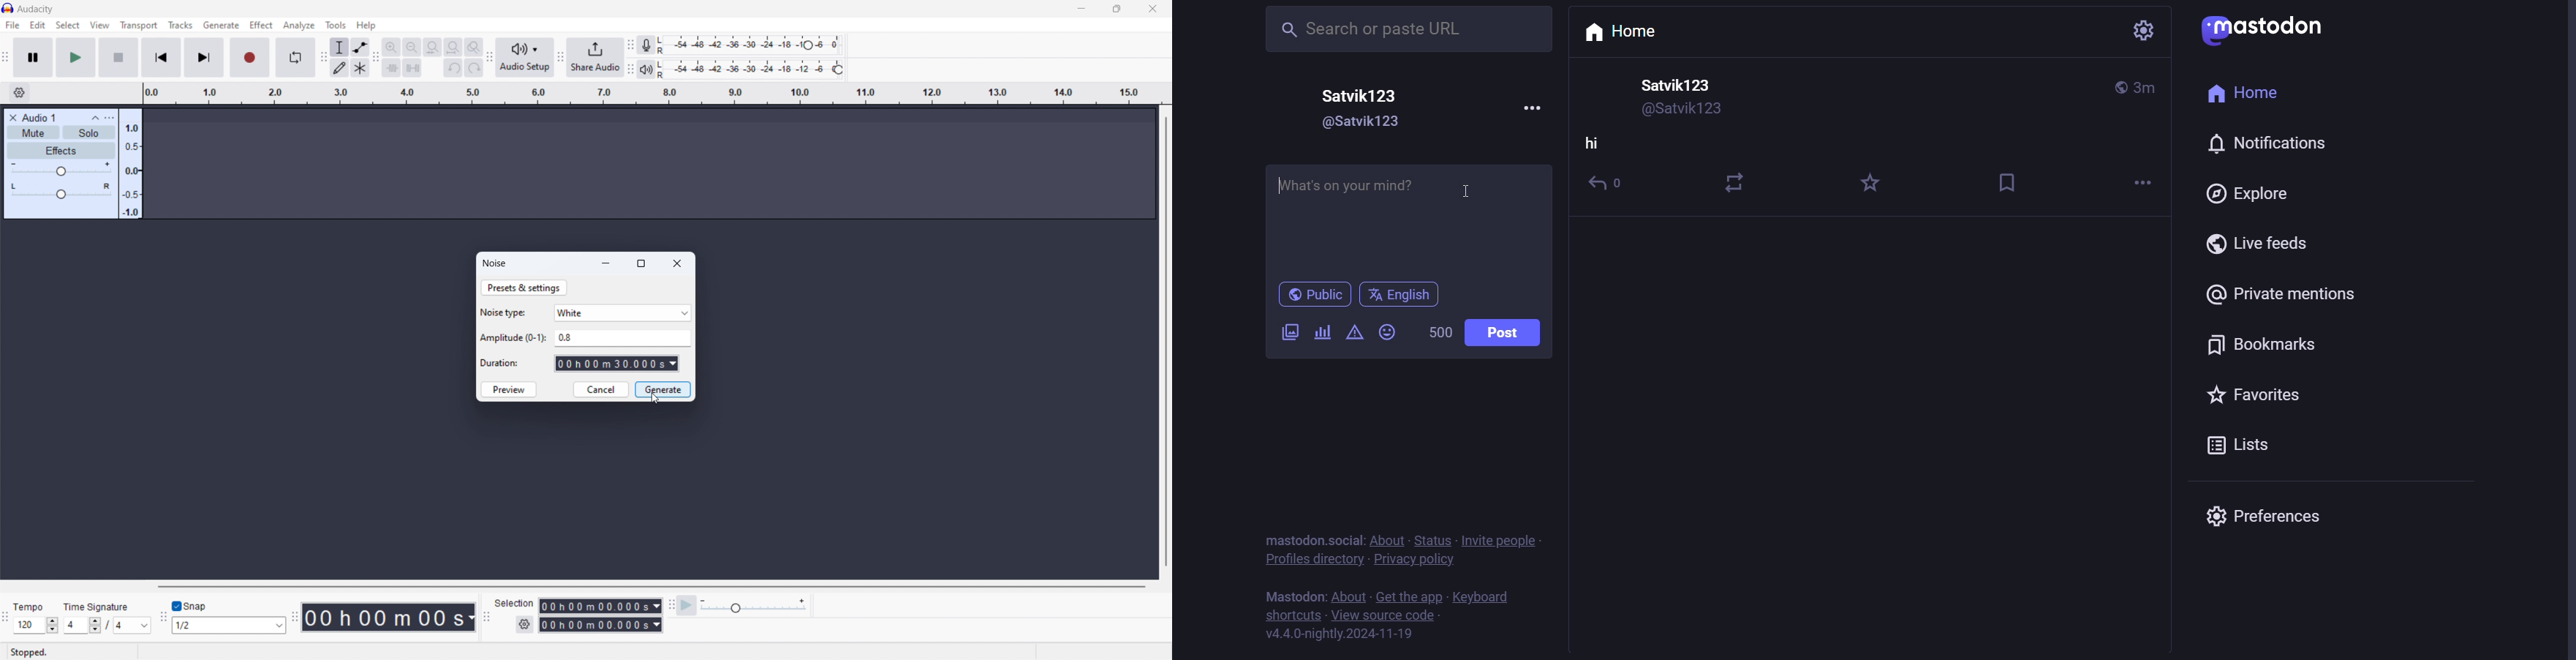 The image size is (2576, 672). Describe the element at coordinates (229, 626) in the screenshot. I see `select snapping` at that location.